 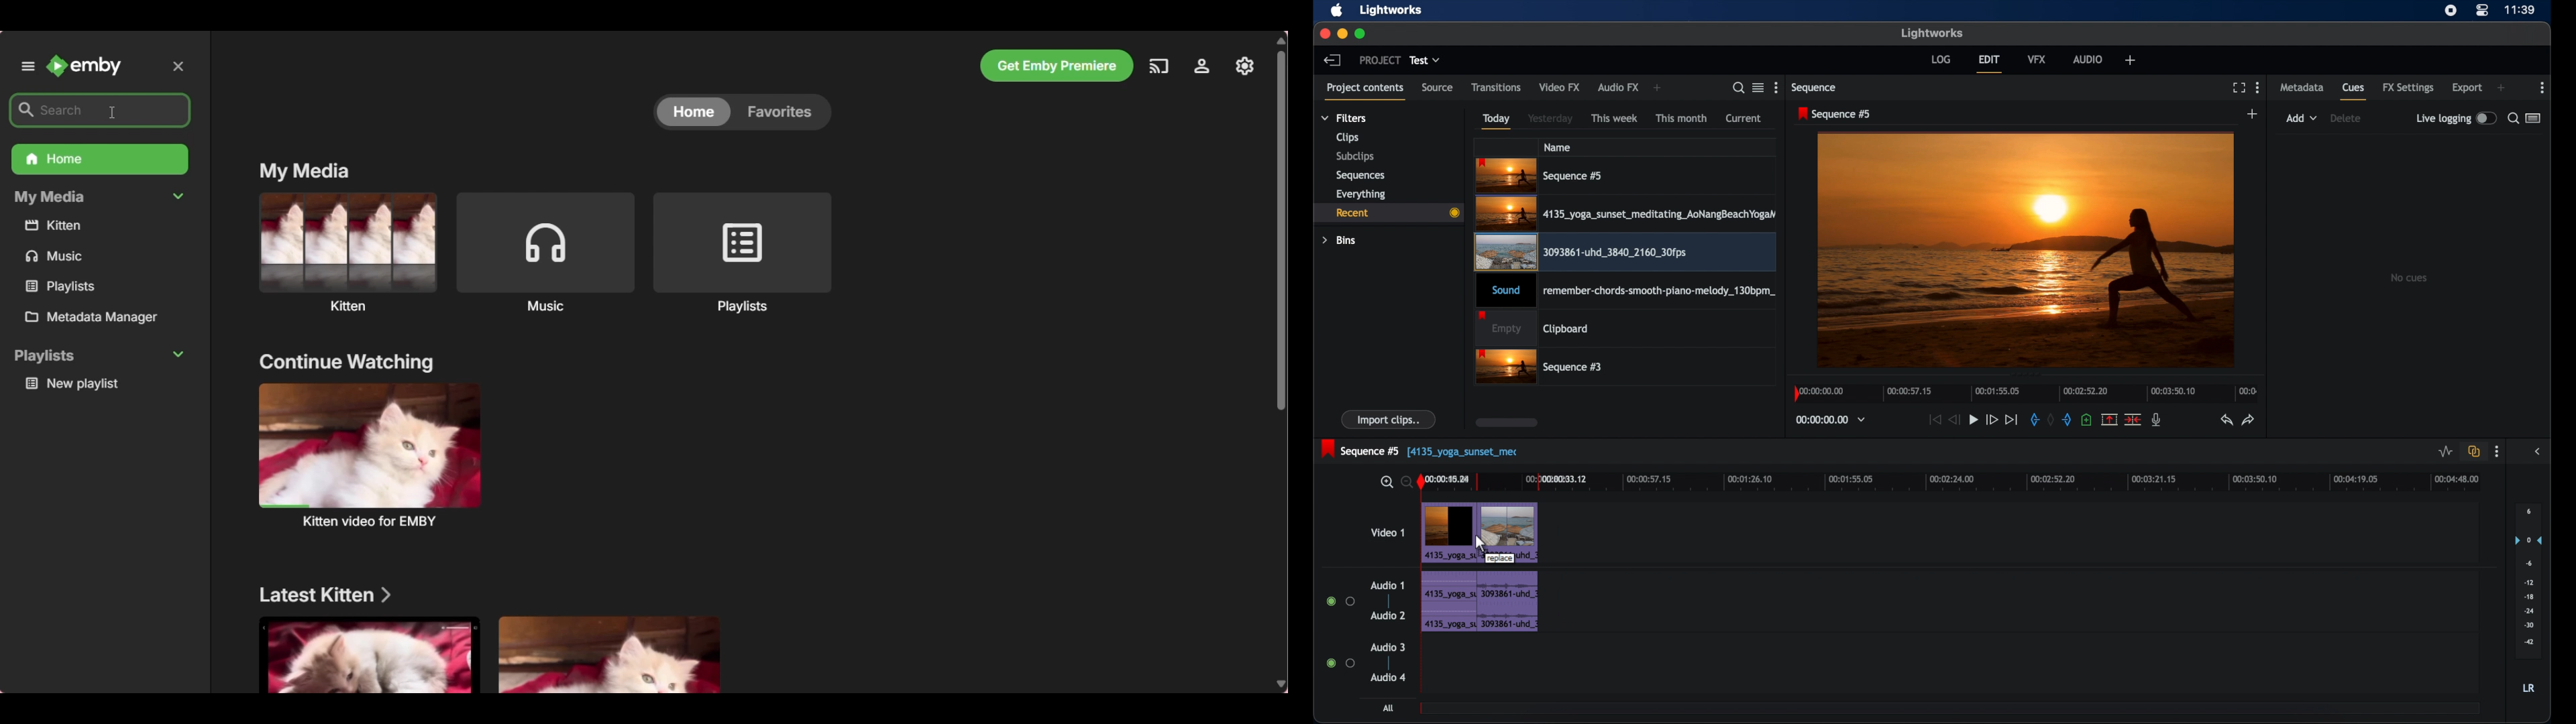 I want to click on timecodes and reels, so click(x=1834, y=419).